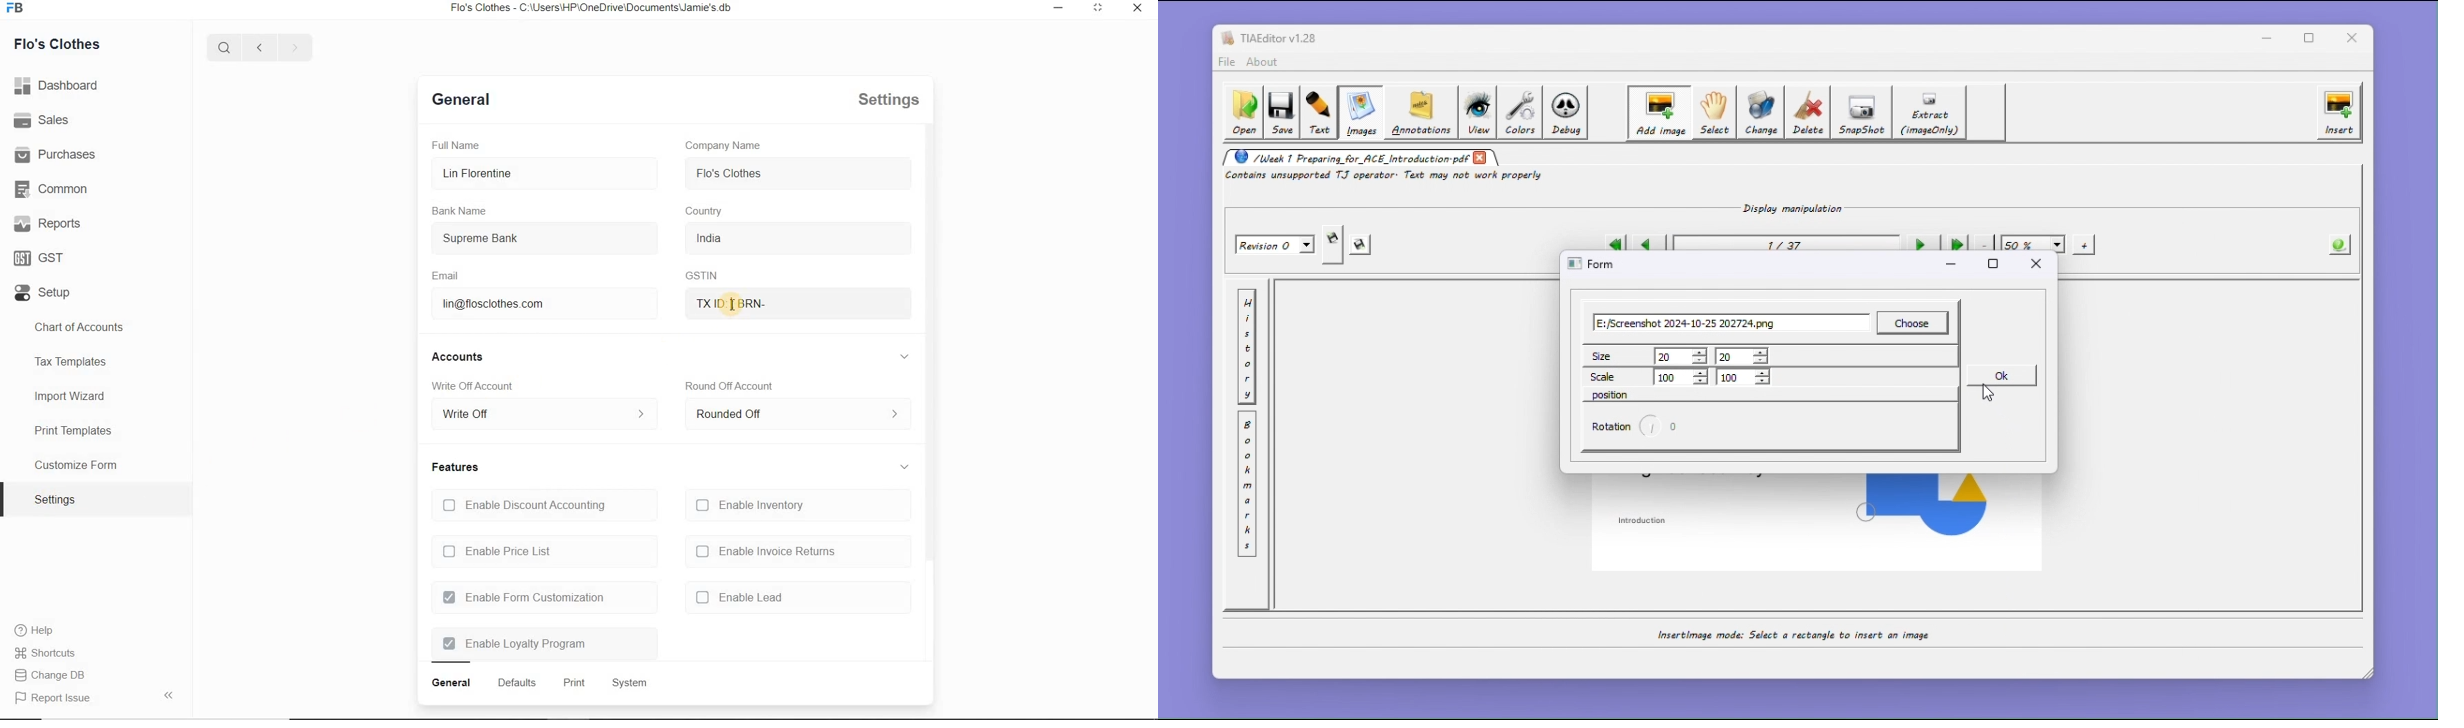 Image resolution: width=2464 pixels, height=728 pixels. Describe the element at coordinates (463, 357) in the screenshot. I see `accounts` at that location.